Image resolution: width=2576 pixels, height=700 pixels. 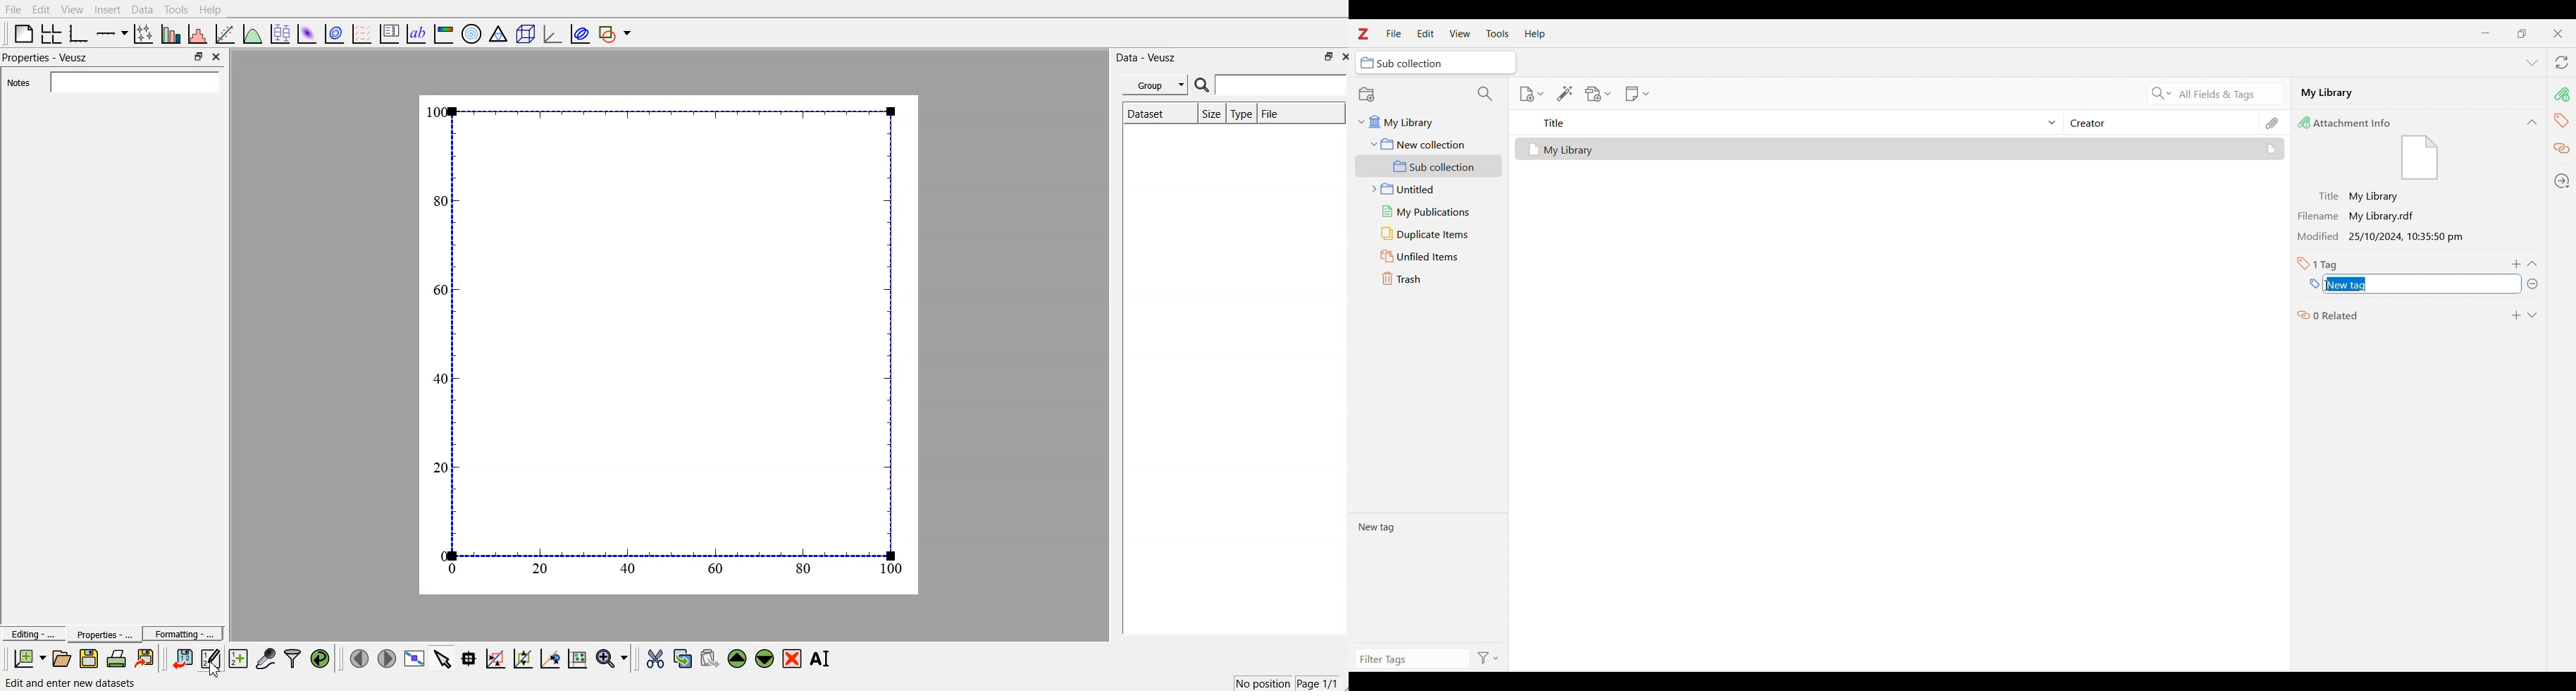 I want to click on Name of selected file, so click(x=2404, y=92).